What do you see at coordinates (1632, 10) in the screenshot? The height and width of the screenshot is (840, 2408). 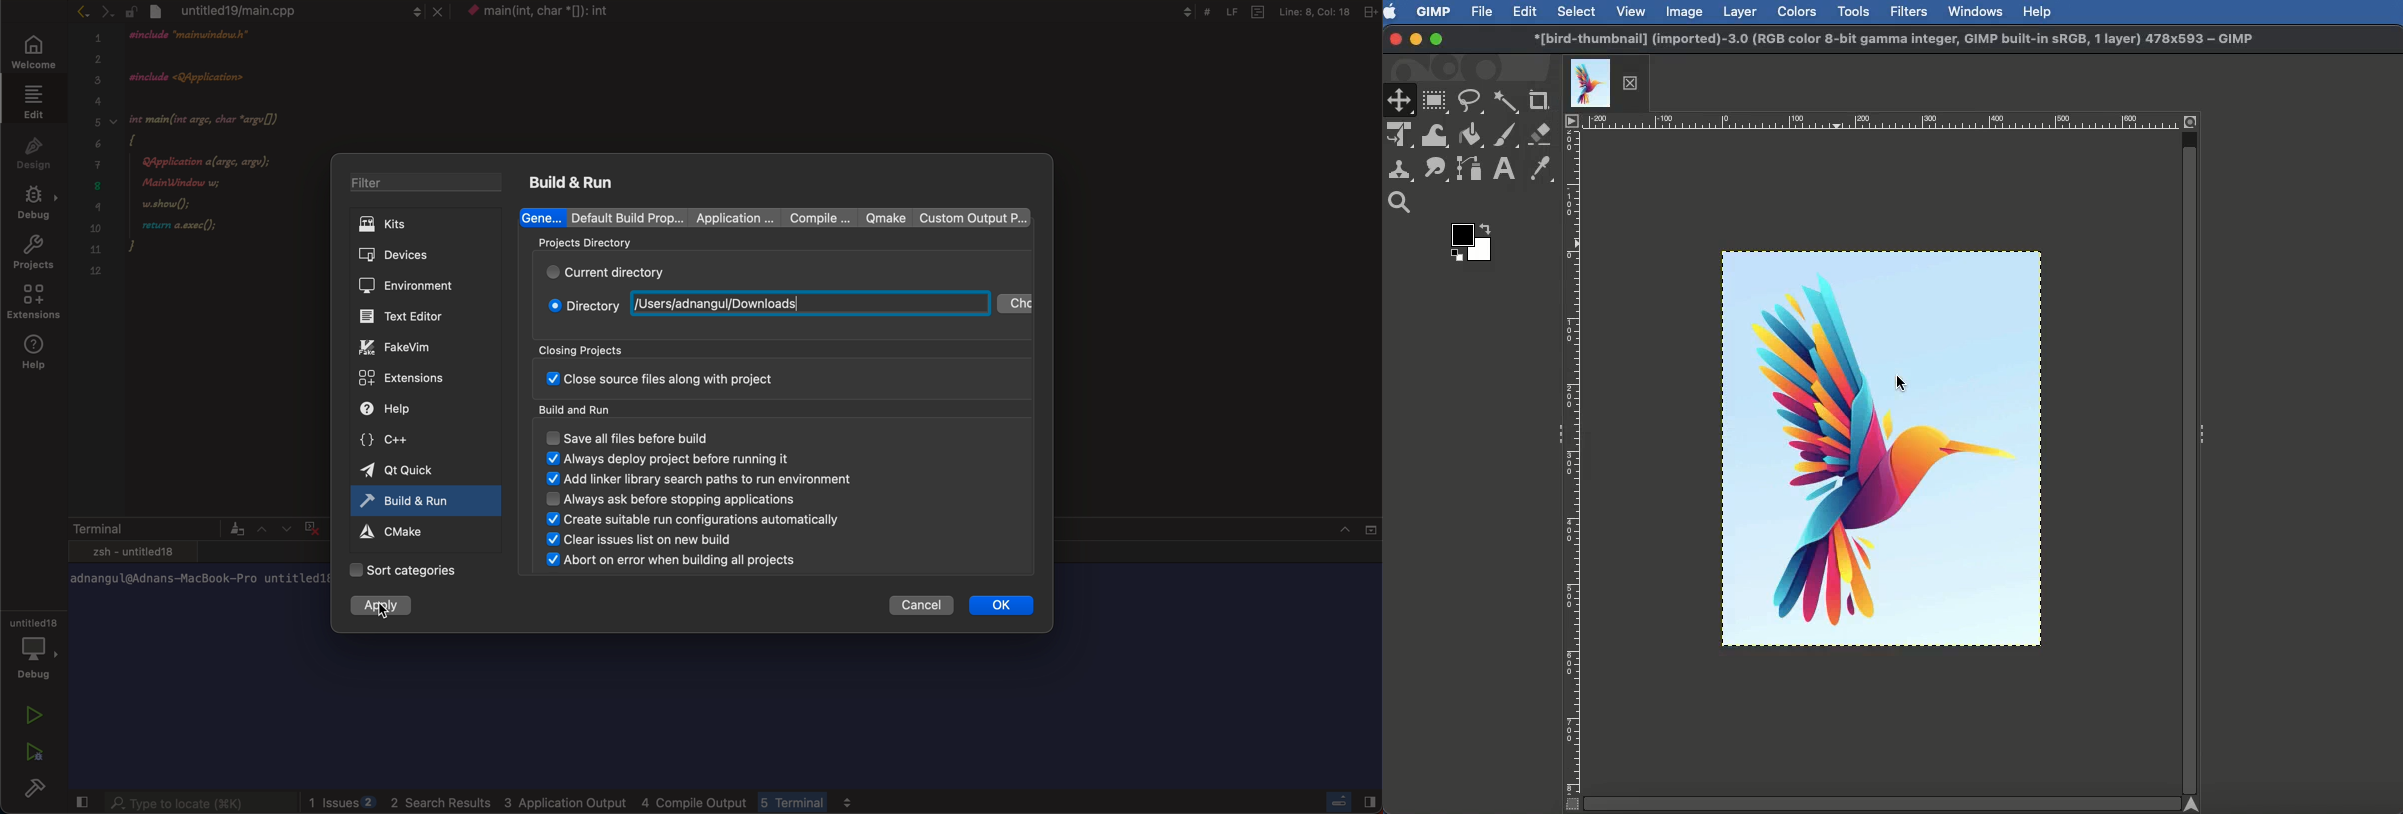 I see `View` at bounding box center [1632, 10].